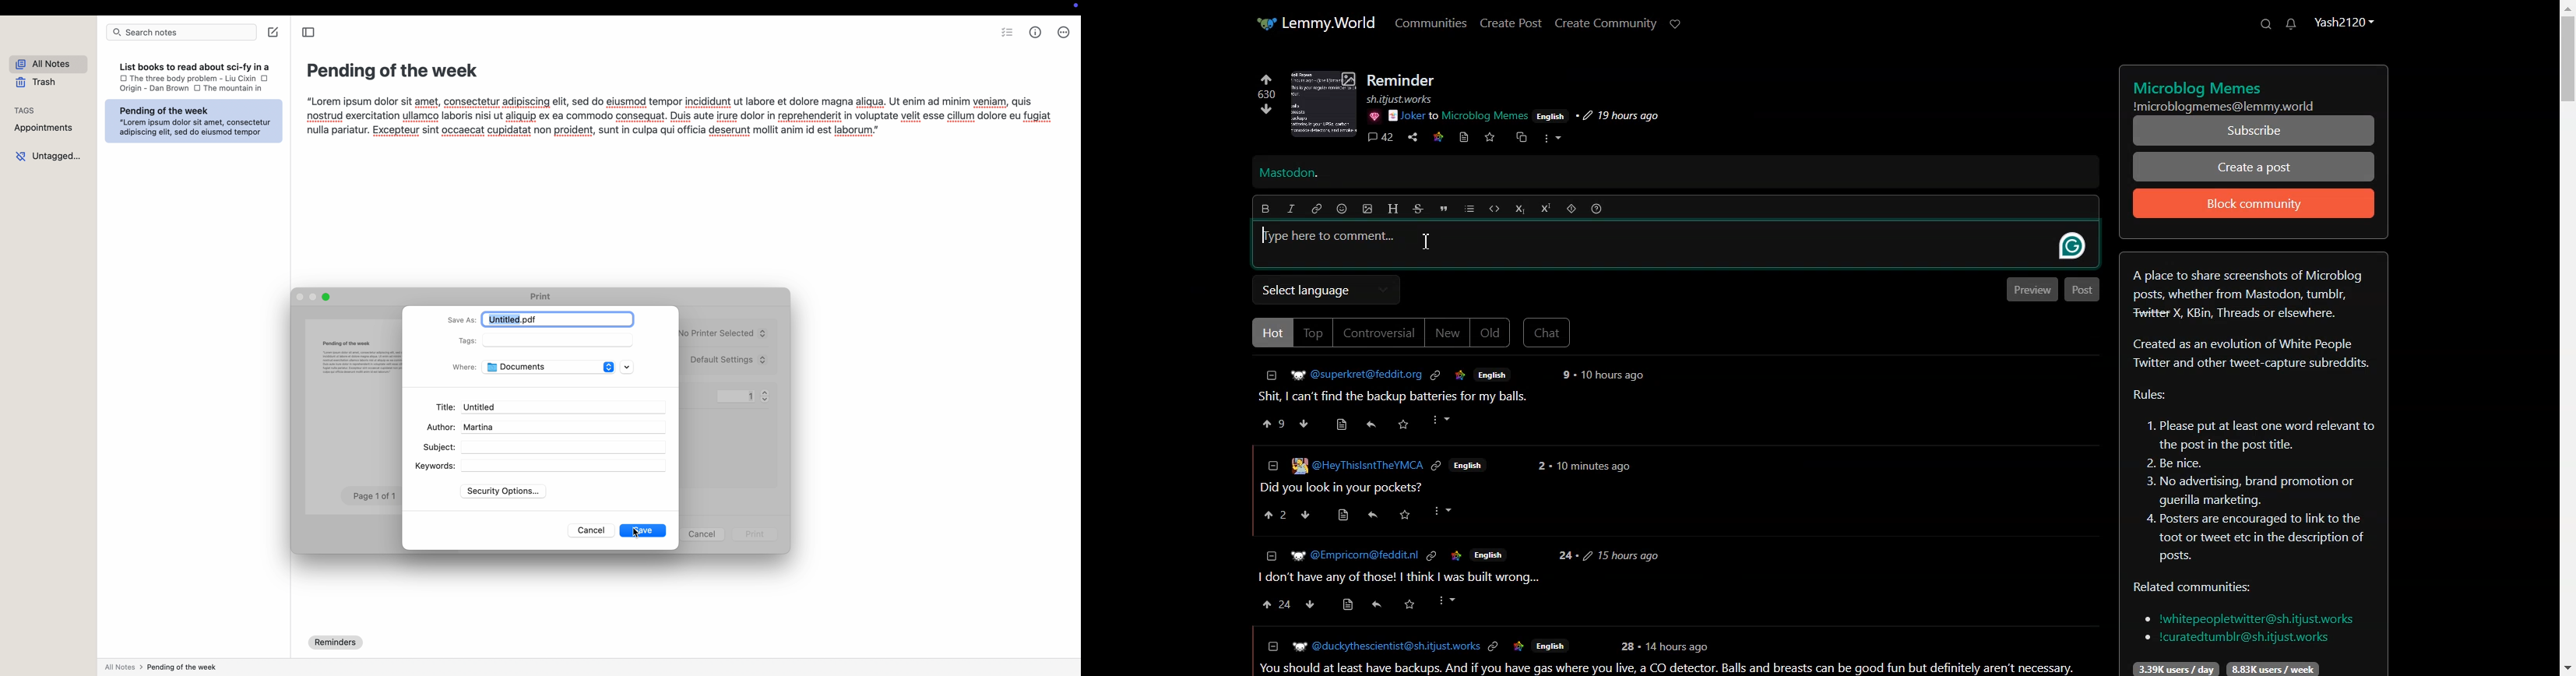 The image size is (2576, 700). Describe the element at coordinates (1465, 137) in the screenshot. I see `Go to source` at that location.